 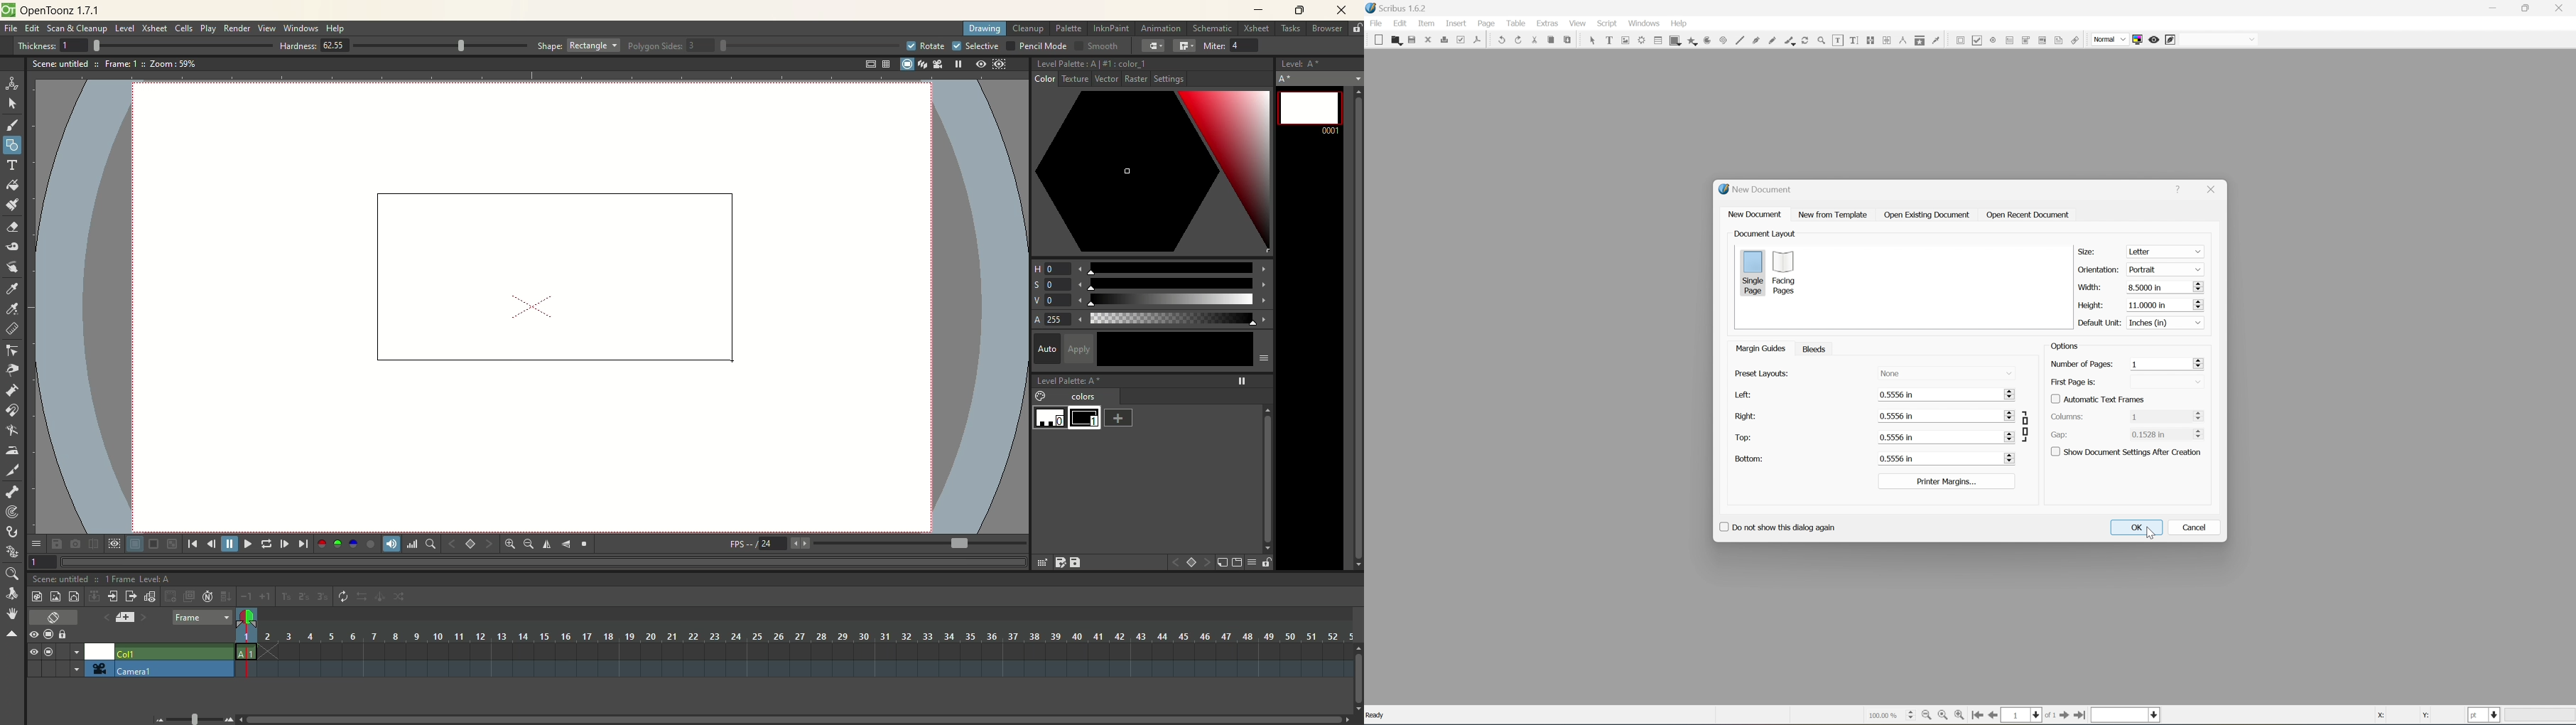 What do you see at coordinates (1753, 458) in the screenshot?
I see `button:` at bounding box center [1753, 458].